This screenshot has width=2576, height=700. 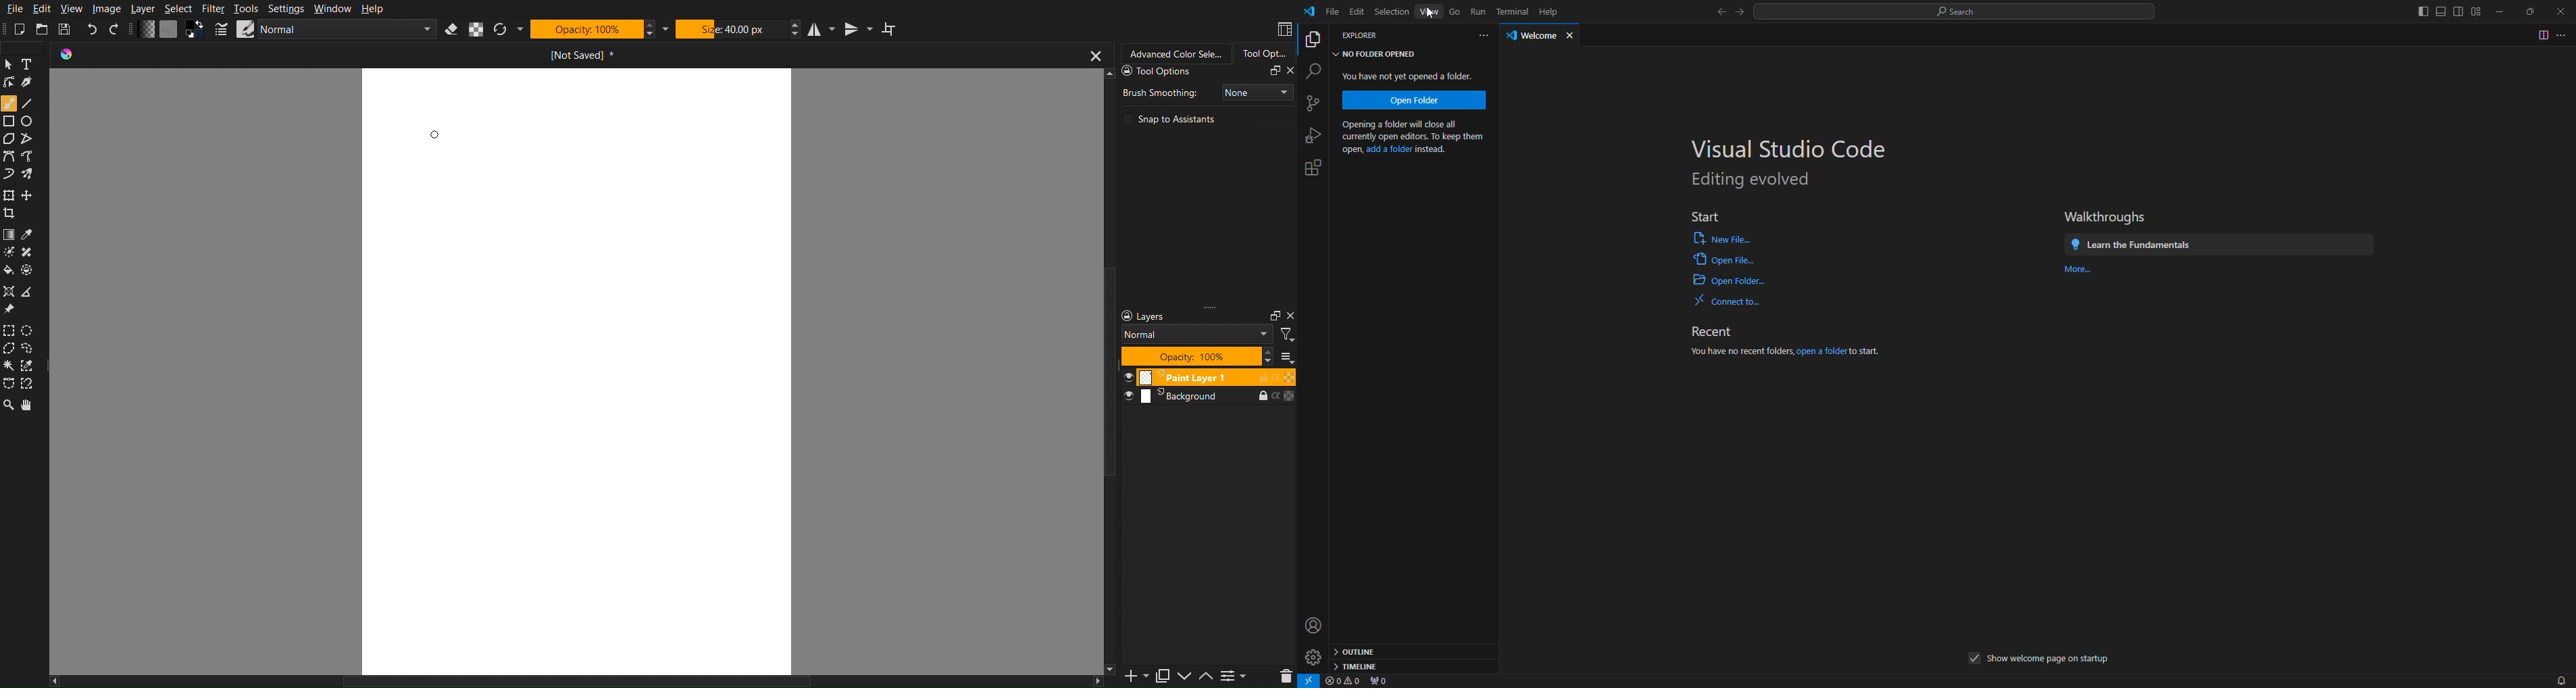 What do you see at coordinates (1314, 41) in the screenshot?
I see `copy` at bounding box center [1314, 41].